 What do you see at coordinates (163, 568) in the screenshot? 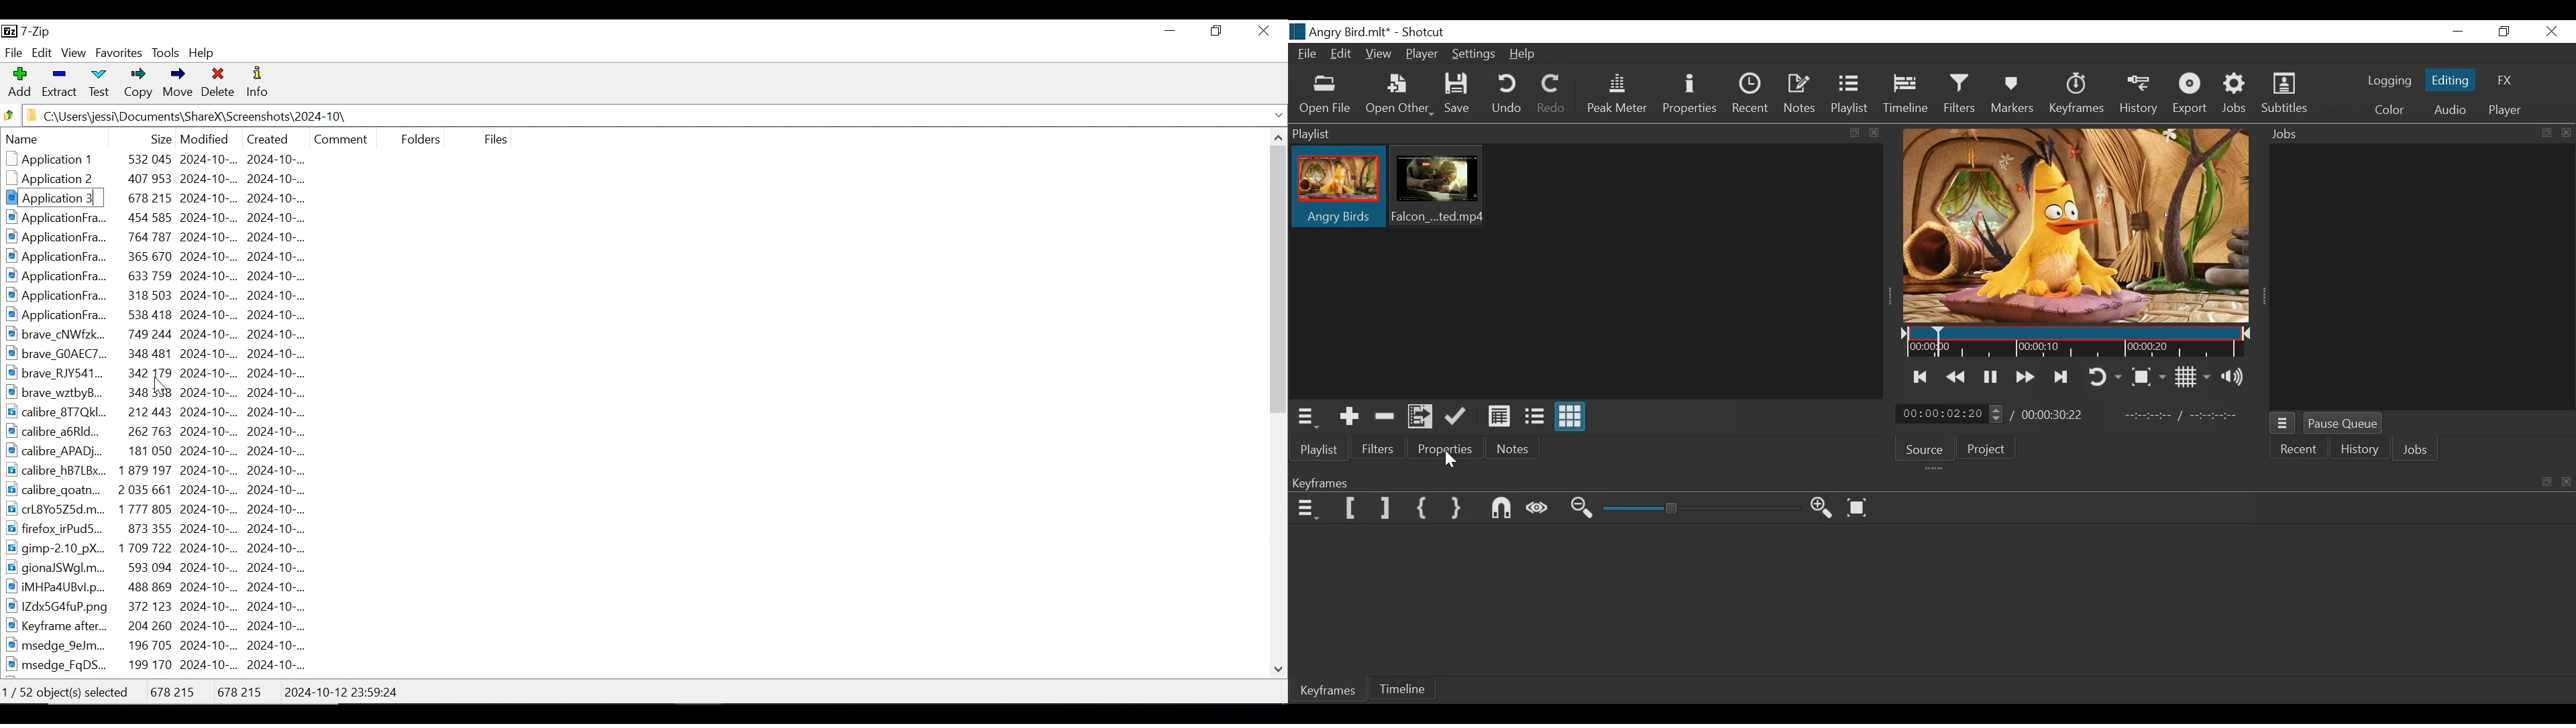
I see `gionaJSWgl.m... 593 094 2024-10-.. 2024-10-...` at bounding box center [163, 568].